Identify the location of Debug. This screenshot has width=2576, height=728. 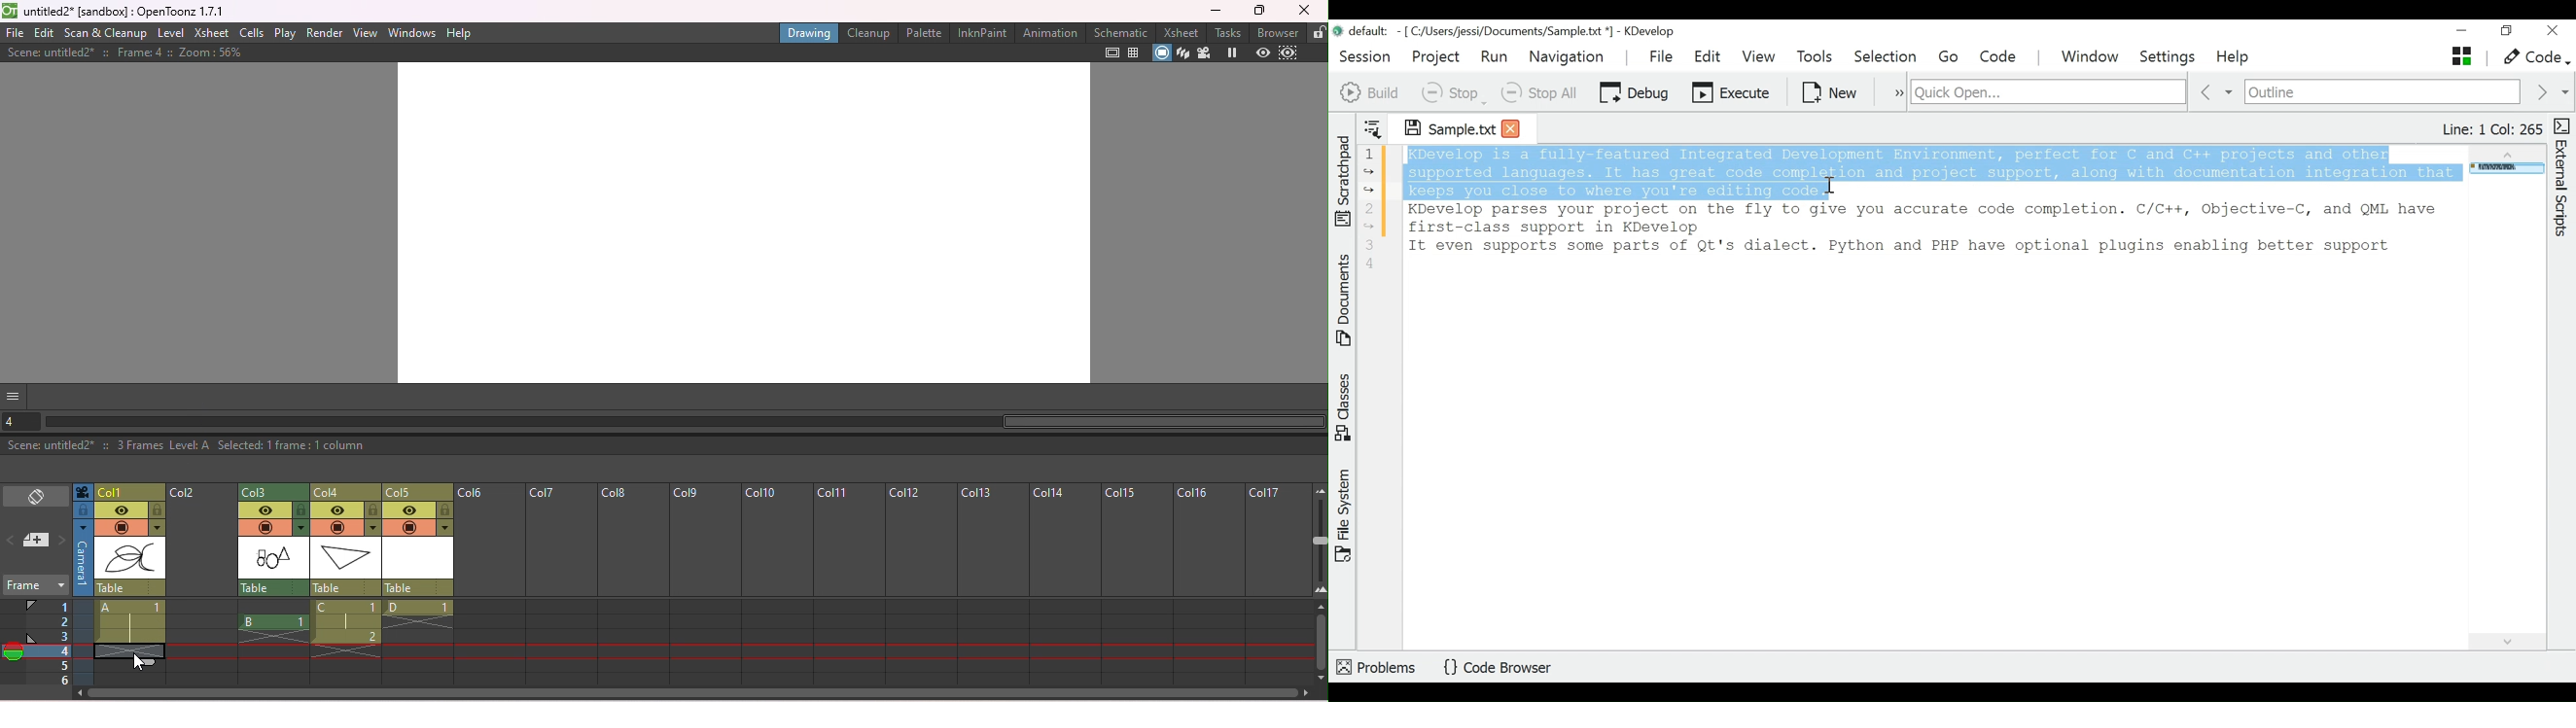
(1634, 91).